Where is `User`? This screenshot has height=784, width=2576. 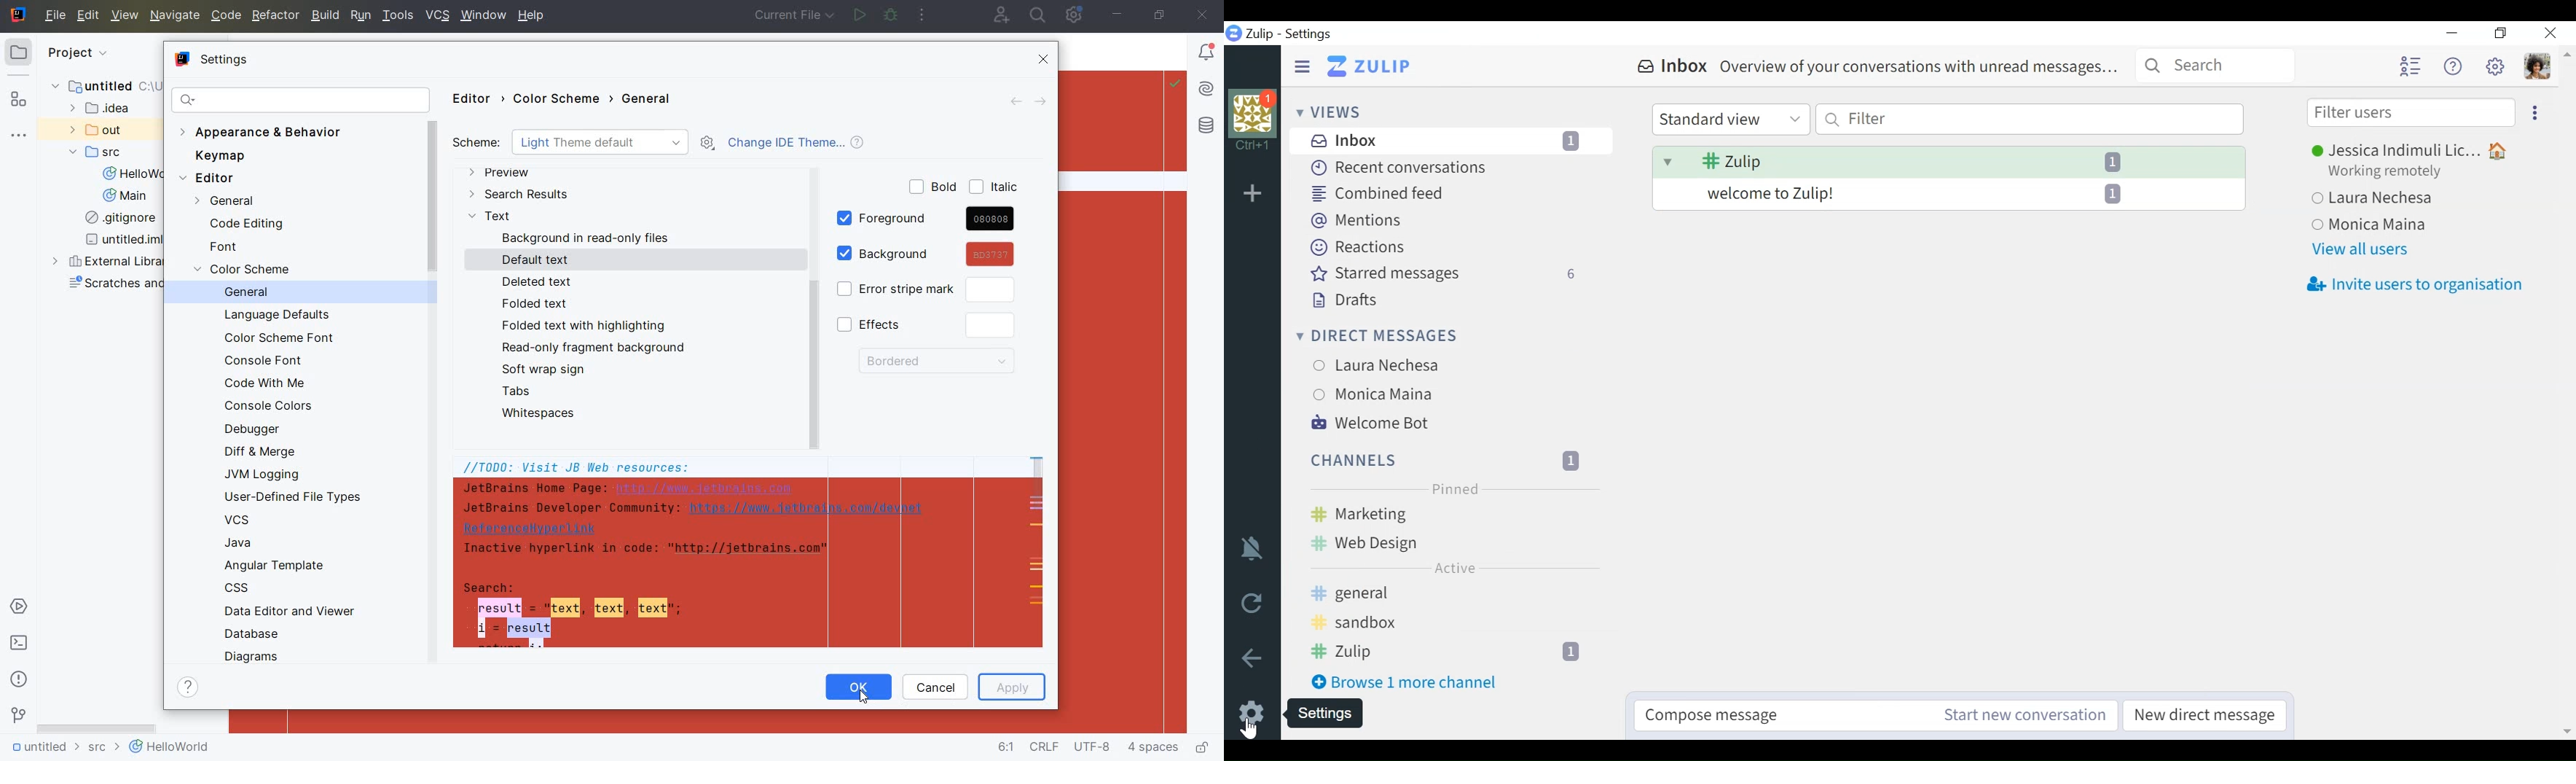
User is located at coordinates (2378, 199).